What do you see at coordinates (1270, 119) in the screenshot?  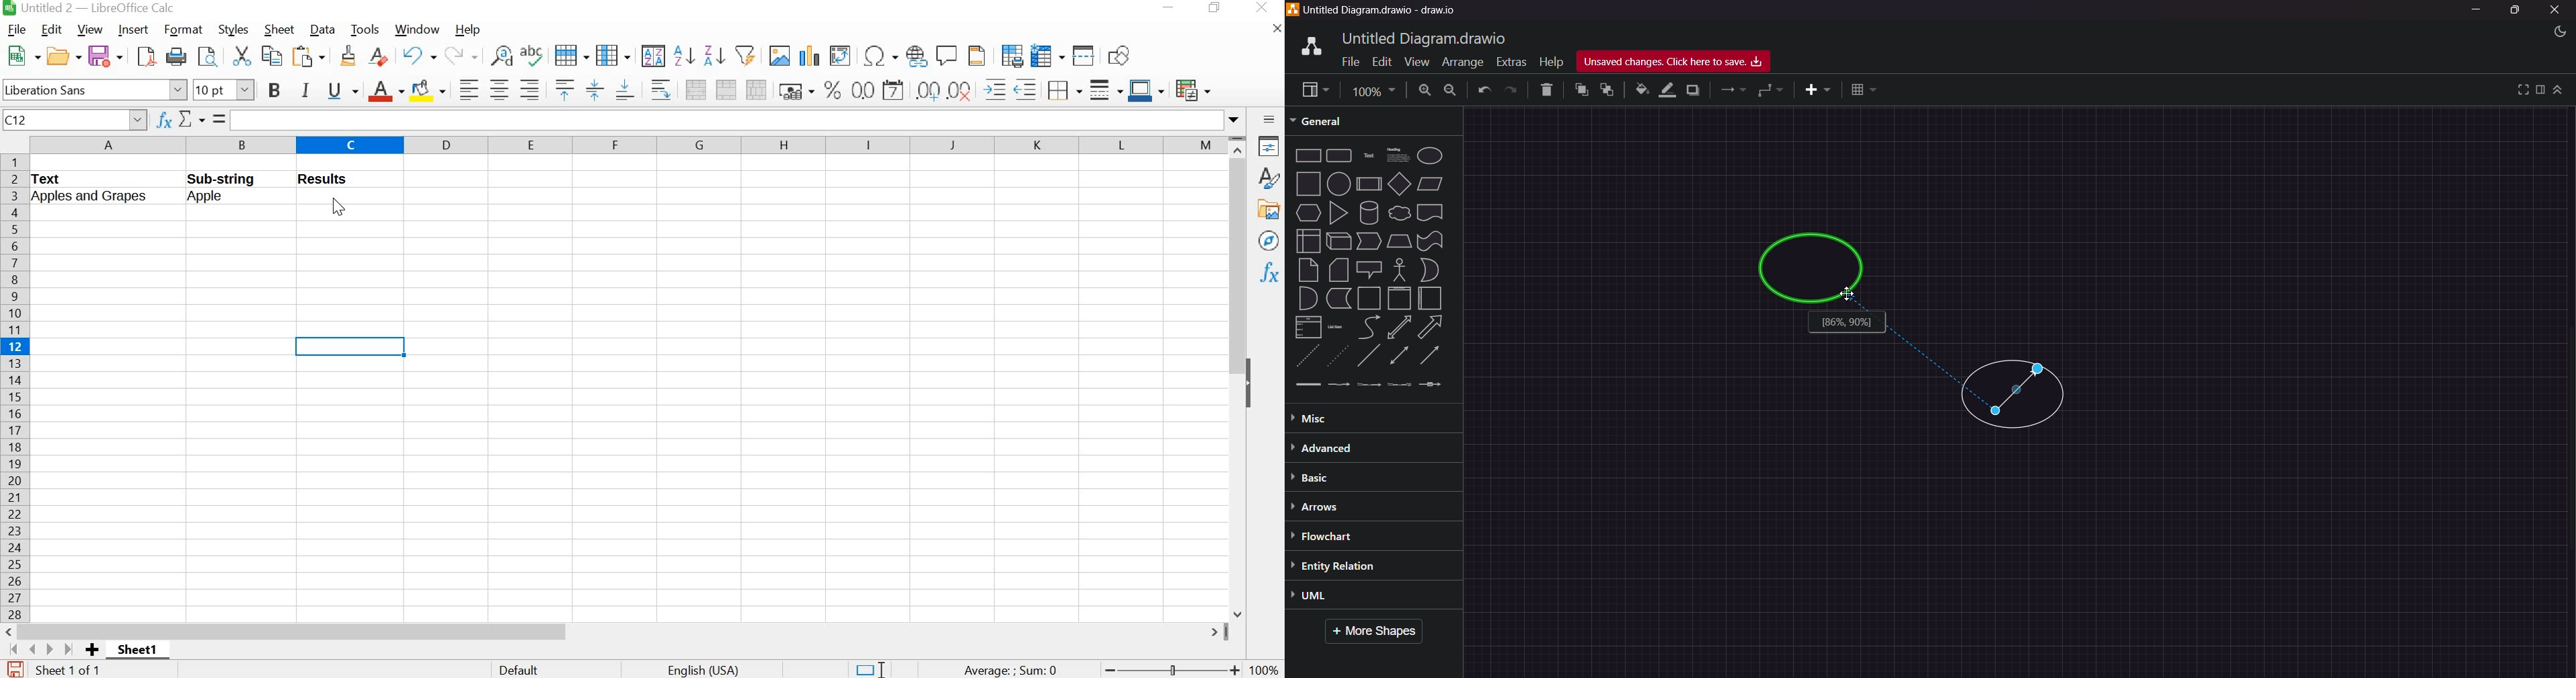 I see `sidebar settings` at bounding box center [1270, 119].